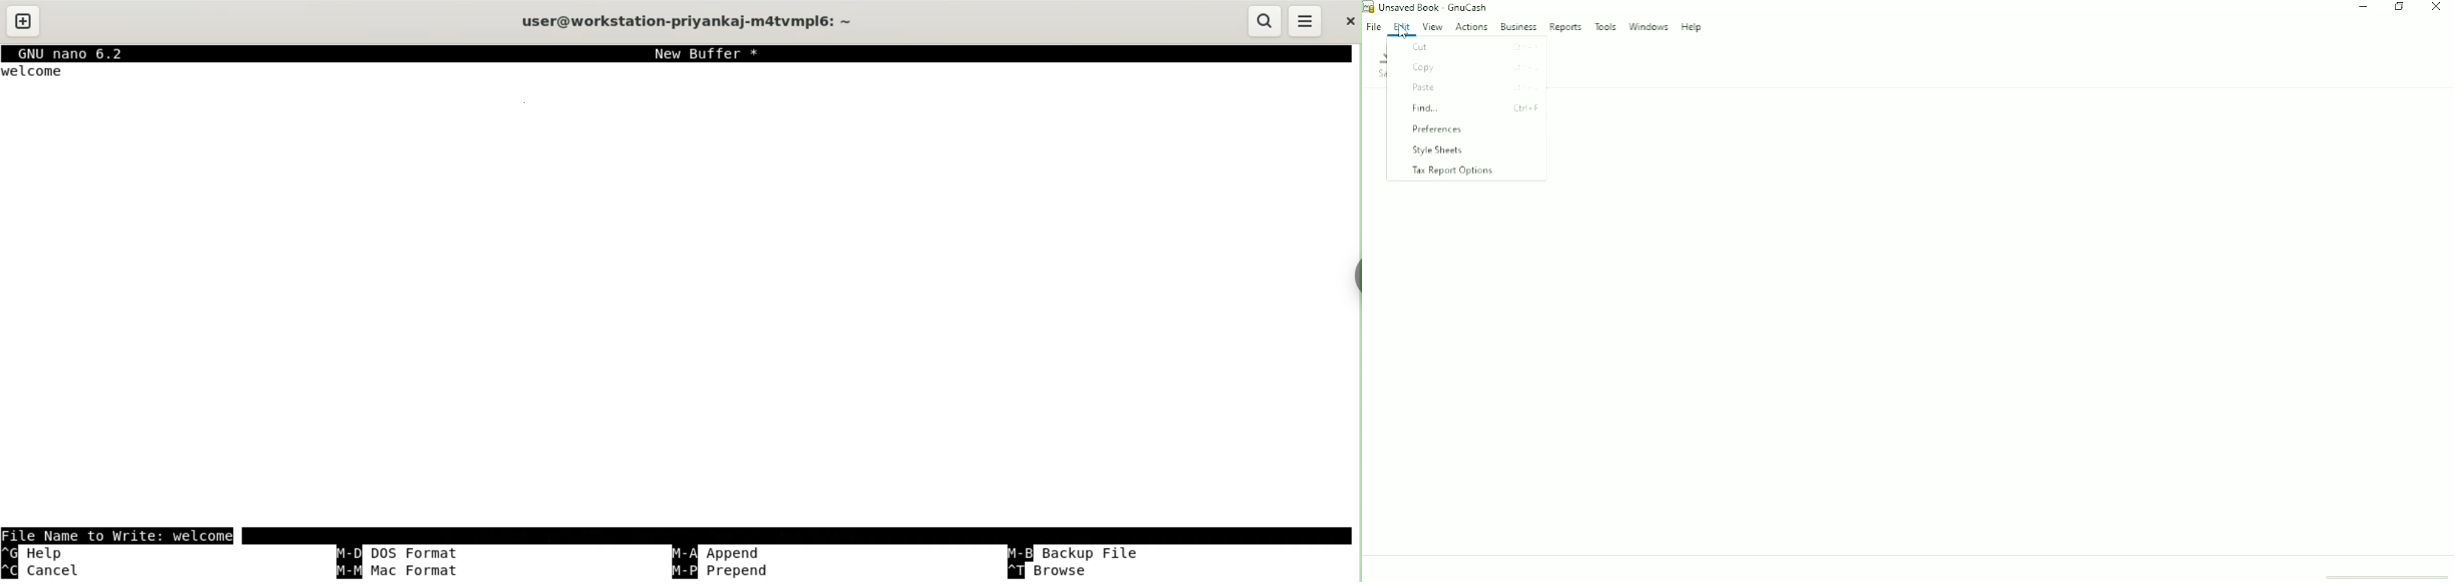 This screenshot has width=2464, height=588. I want to click on Reports, so click(1565, 28).